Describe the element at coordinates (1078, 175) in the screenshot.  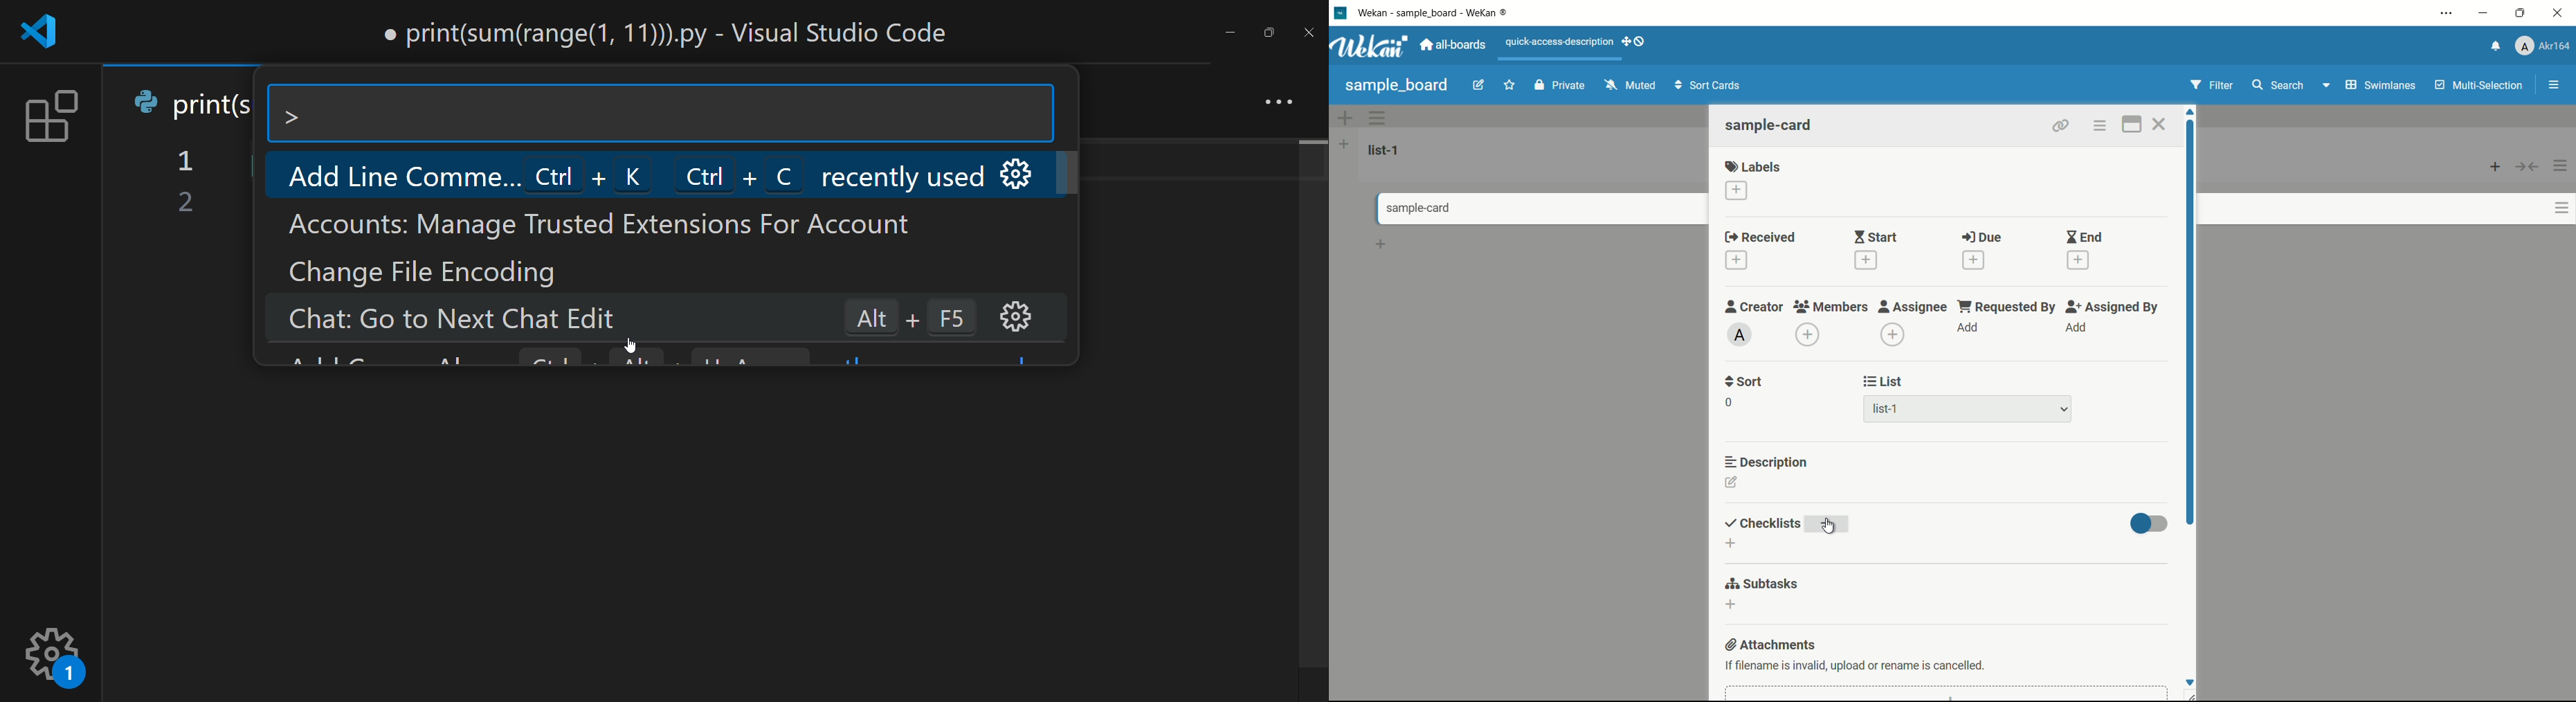
I see `scroll bar` at that location.